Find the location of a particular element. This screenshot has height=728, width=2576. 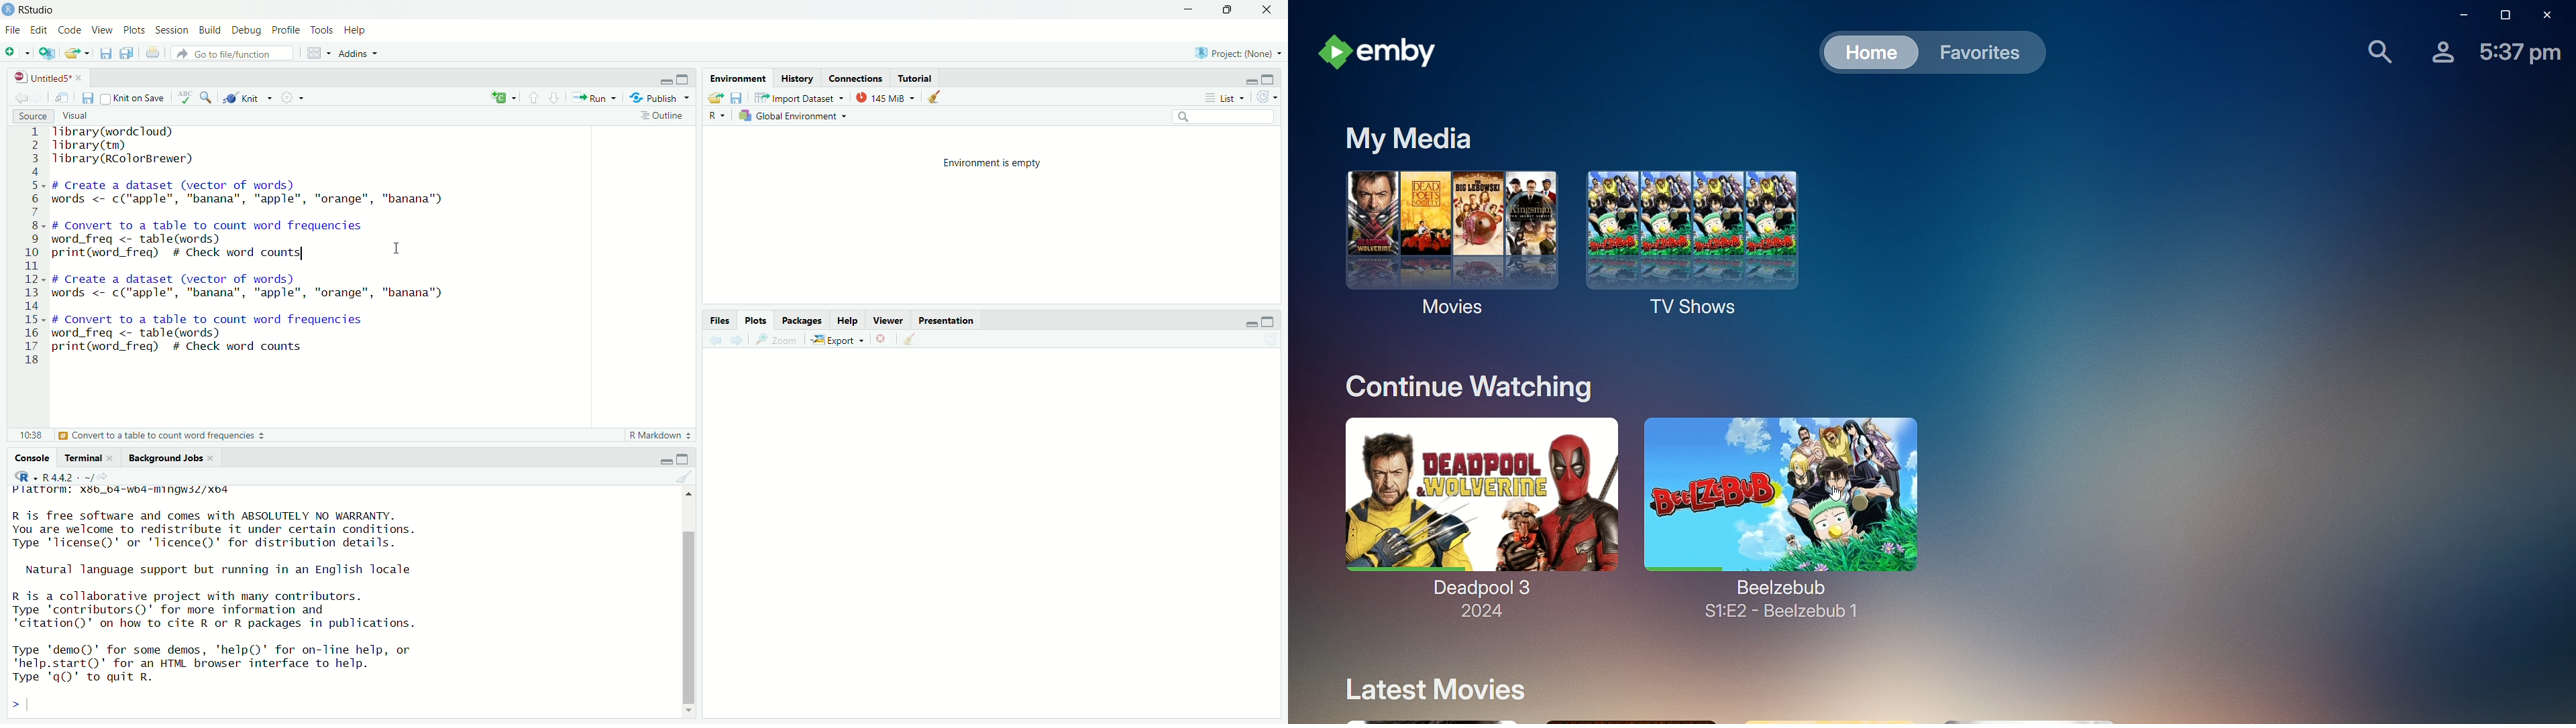

Maximize is located at coordinates (1267, 322).